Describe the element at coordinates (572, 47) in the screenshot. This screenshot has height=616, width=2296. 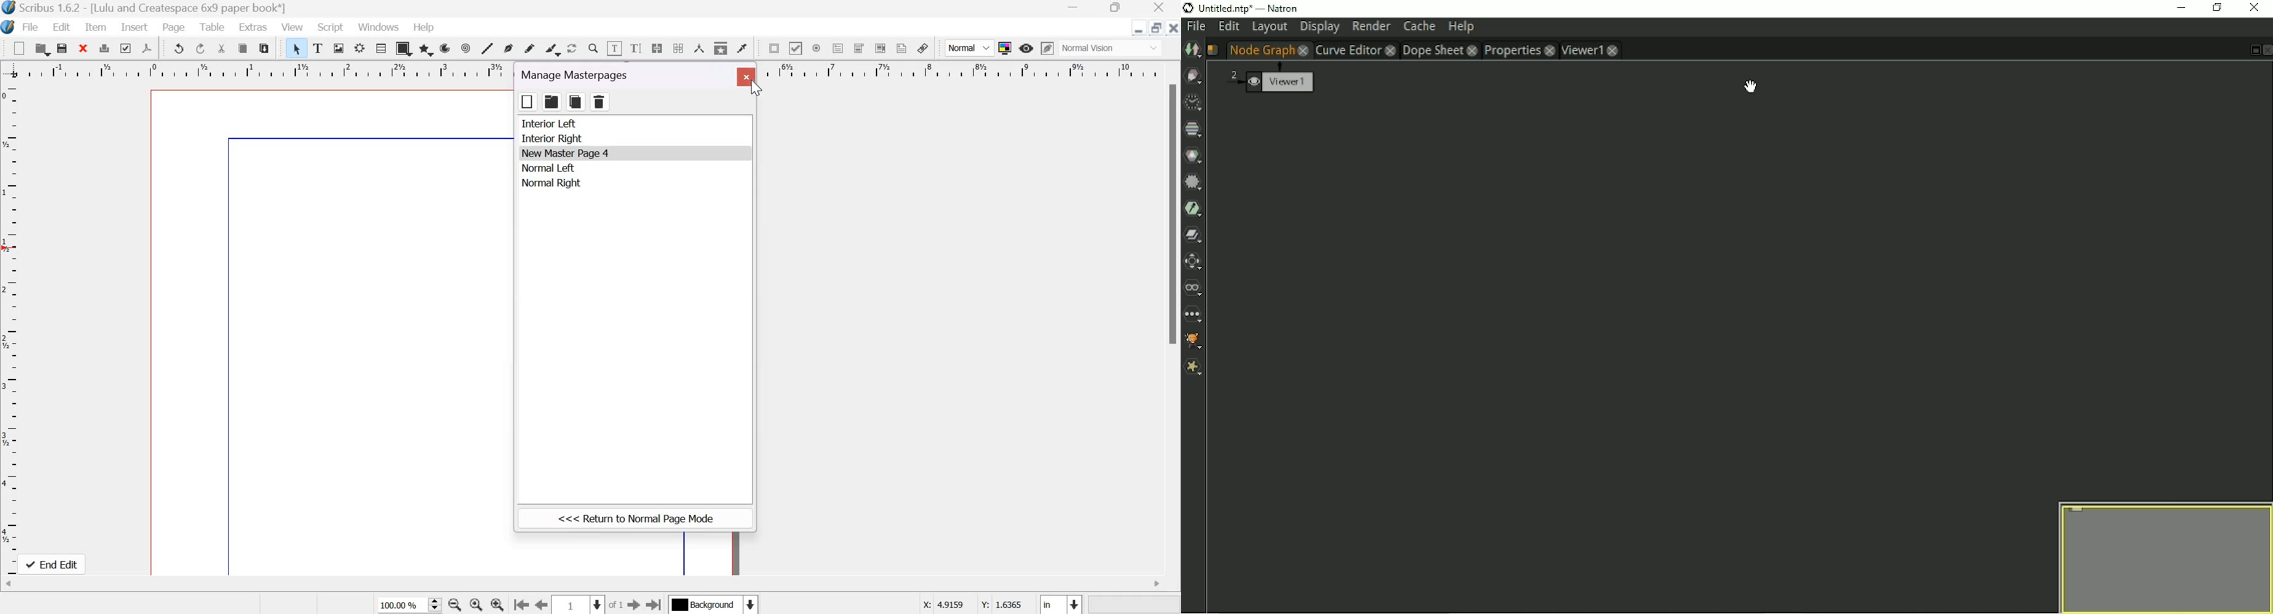
I see `Rotate item` at that location.